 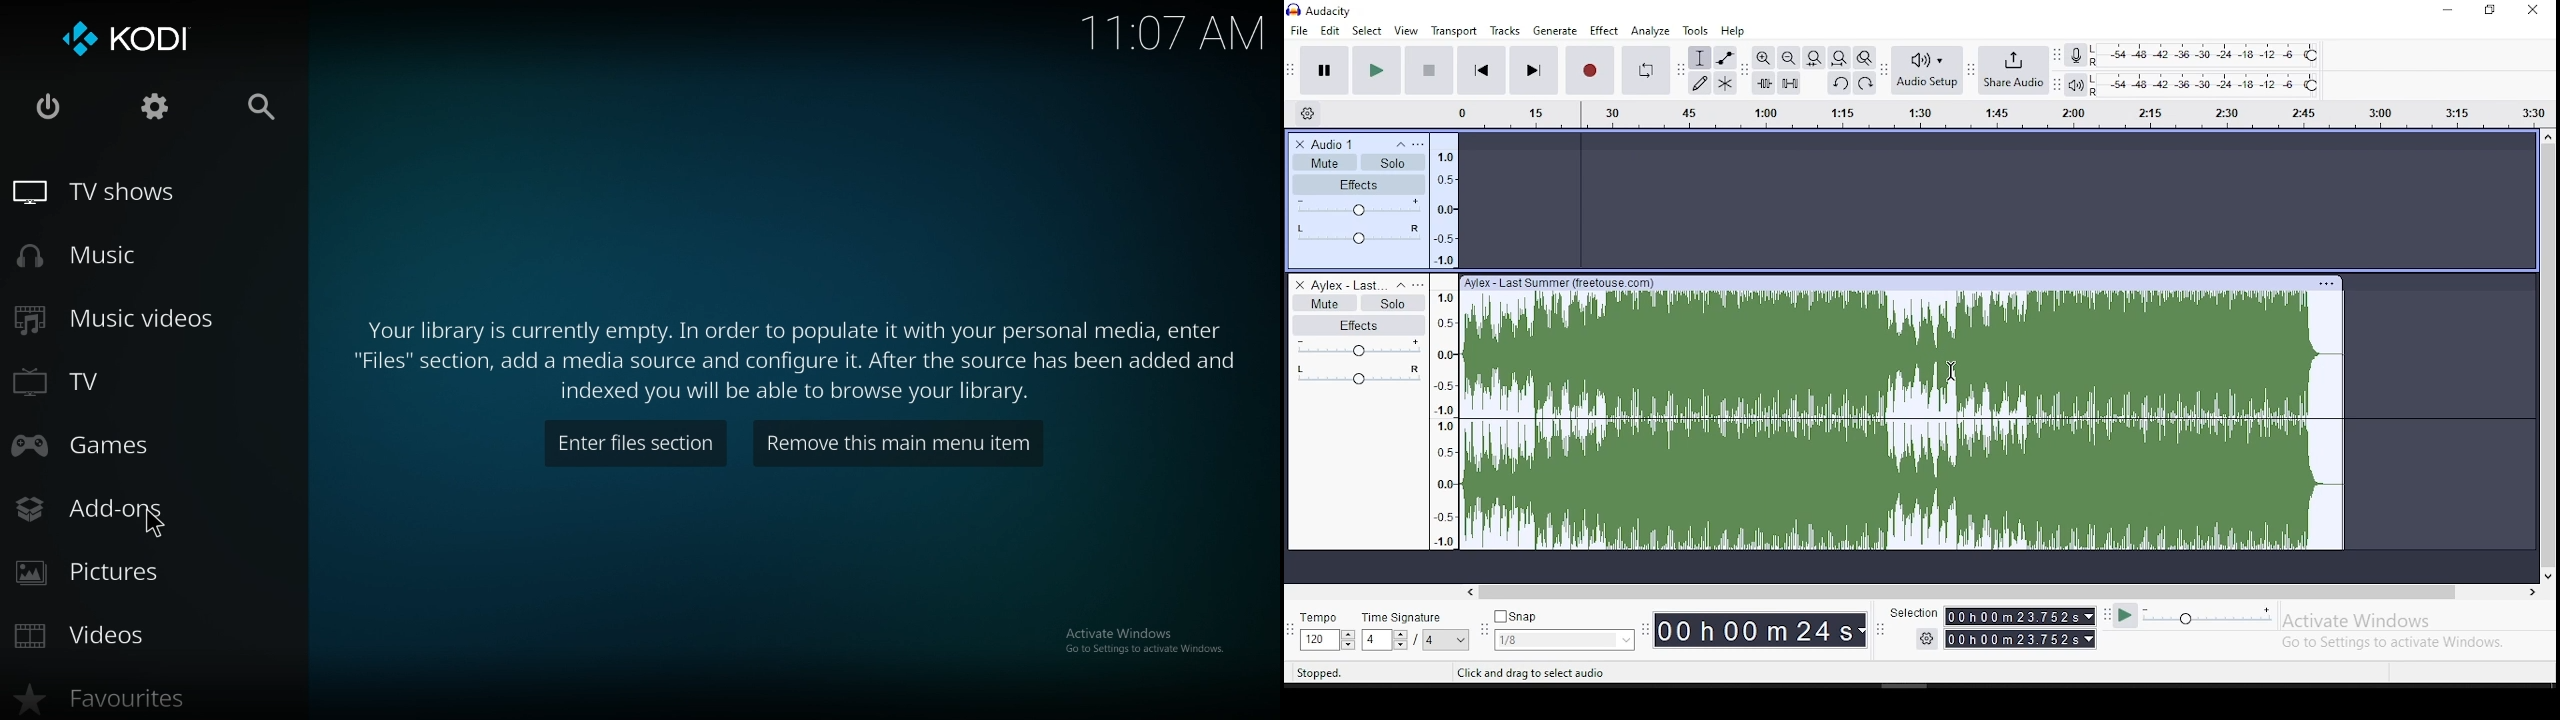 I want to click on hare audio, so click(x=2015, y=71).